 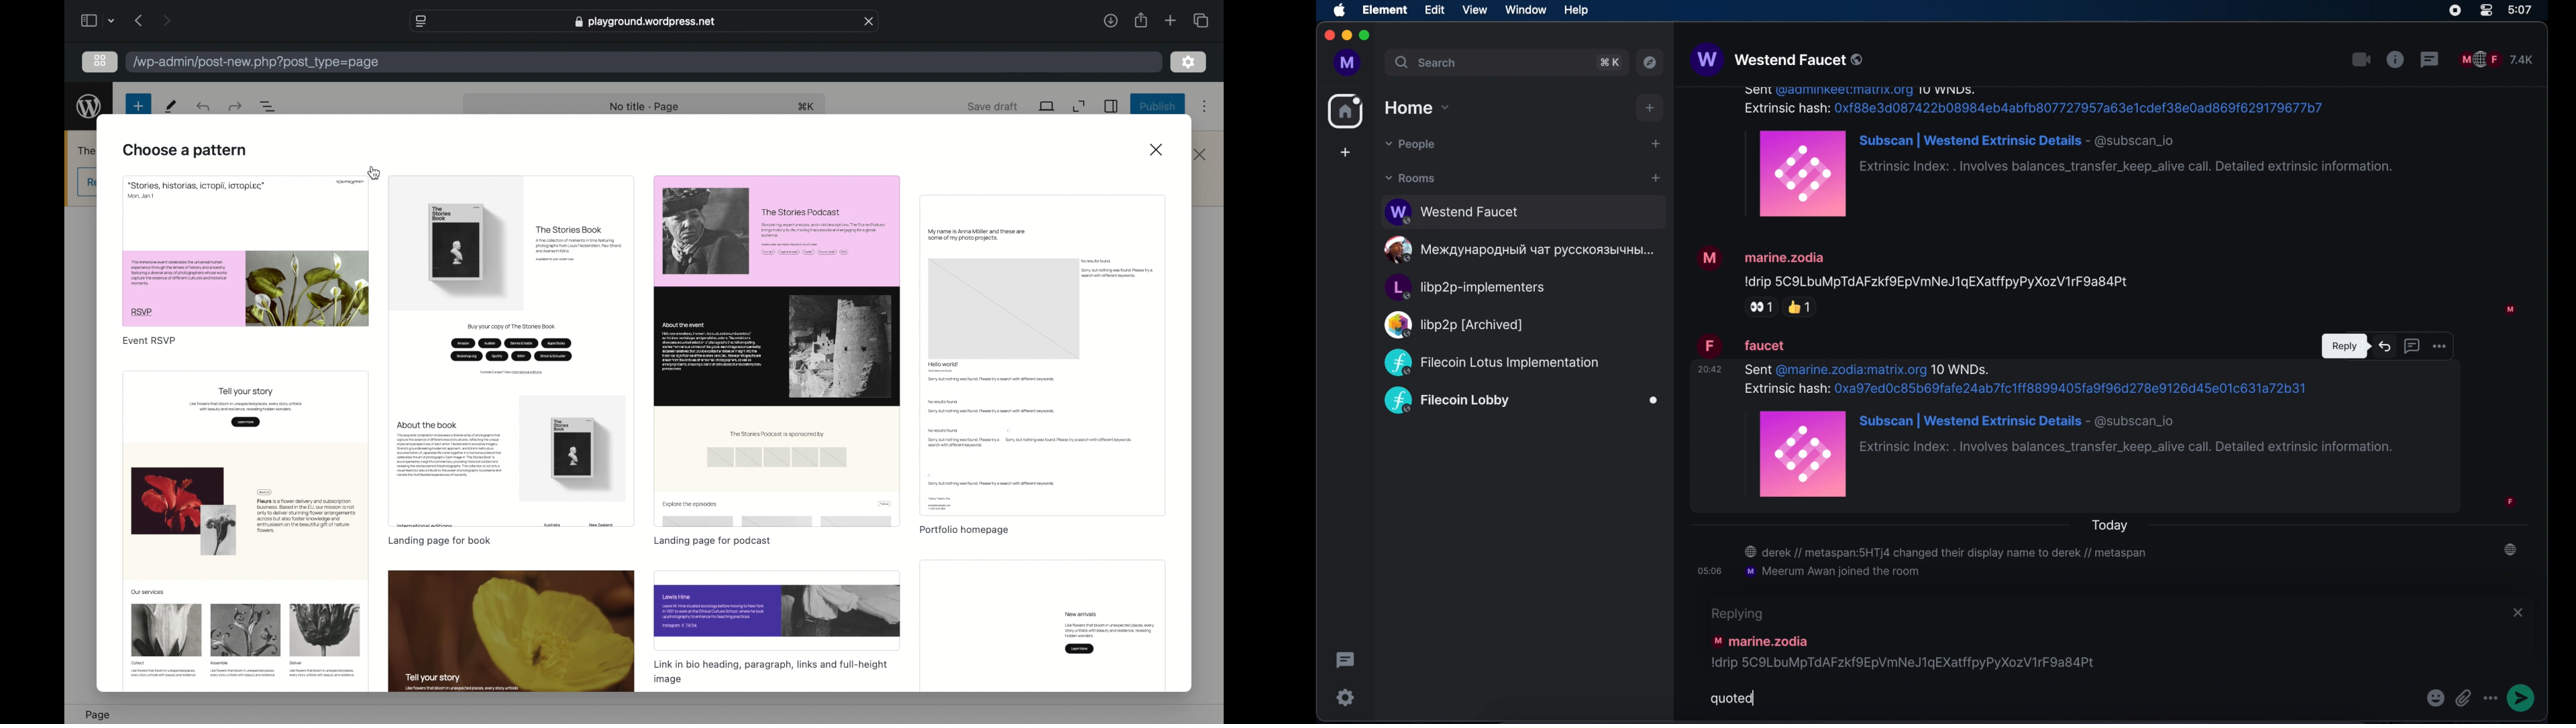 What do you see at coordinates (1346, 697) in the screenshot?
I see `settings` at bounding box center [1346, 697].